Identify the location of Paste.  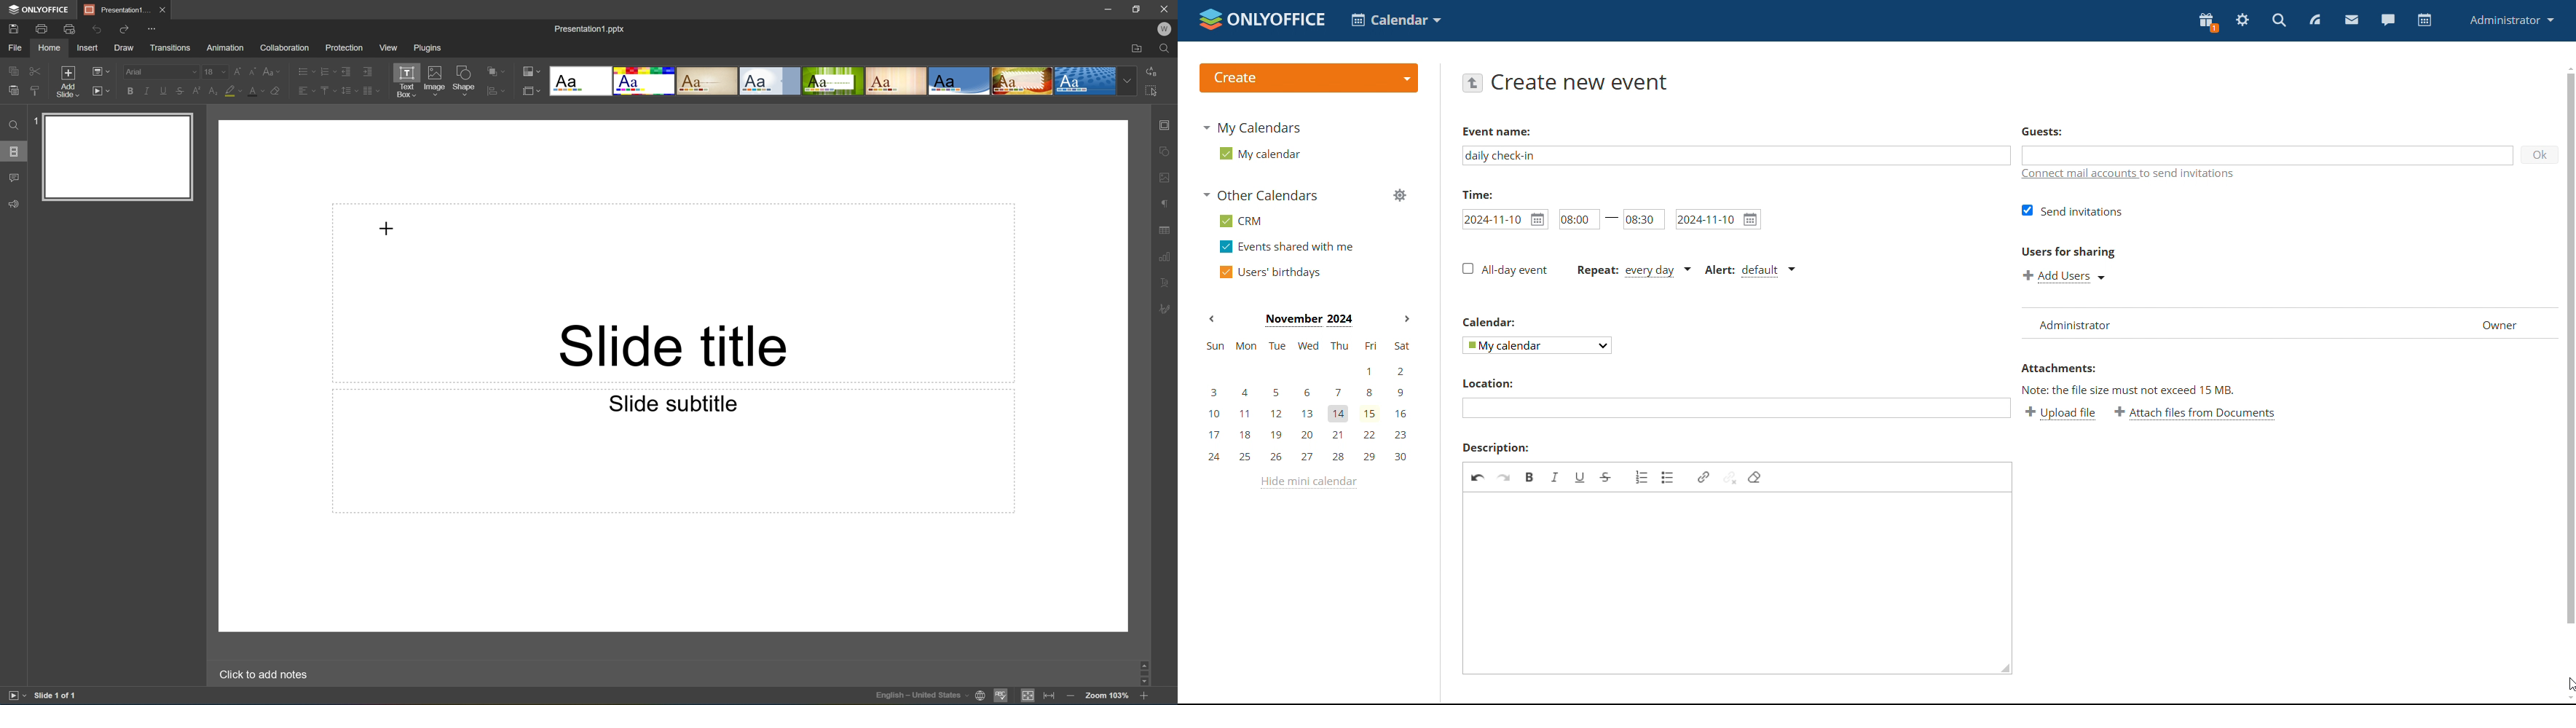
(11, 91).